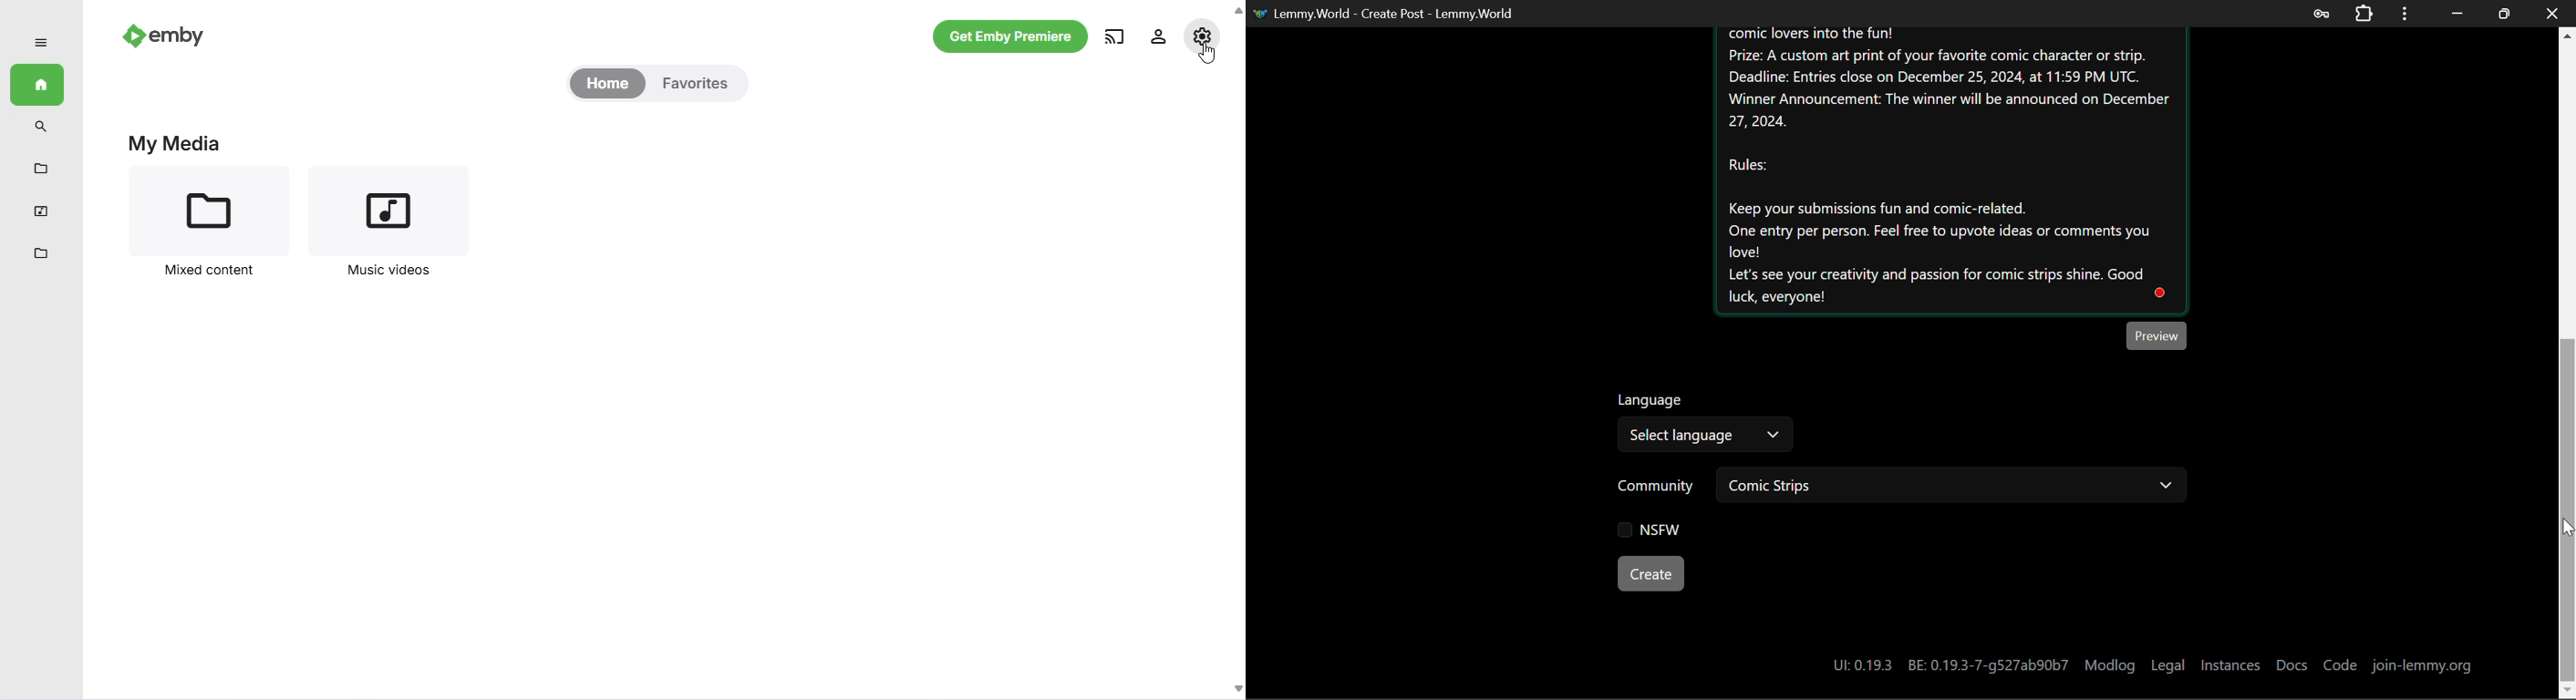 The width and height of the screenshot is (2576, 700). What do you see at coordinates (1115, 37) in the screenshot?
I see `play on another device` at bounding box center [1115, 37].